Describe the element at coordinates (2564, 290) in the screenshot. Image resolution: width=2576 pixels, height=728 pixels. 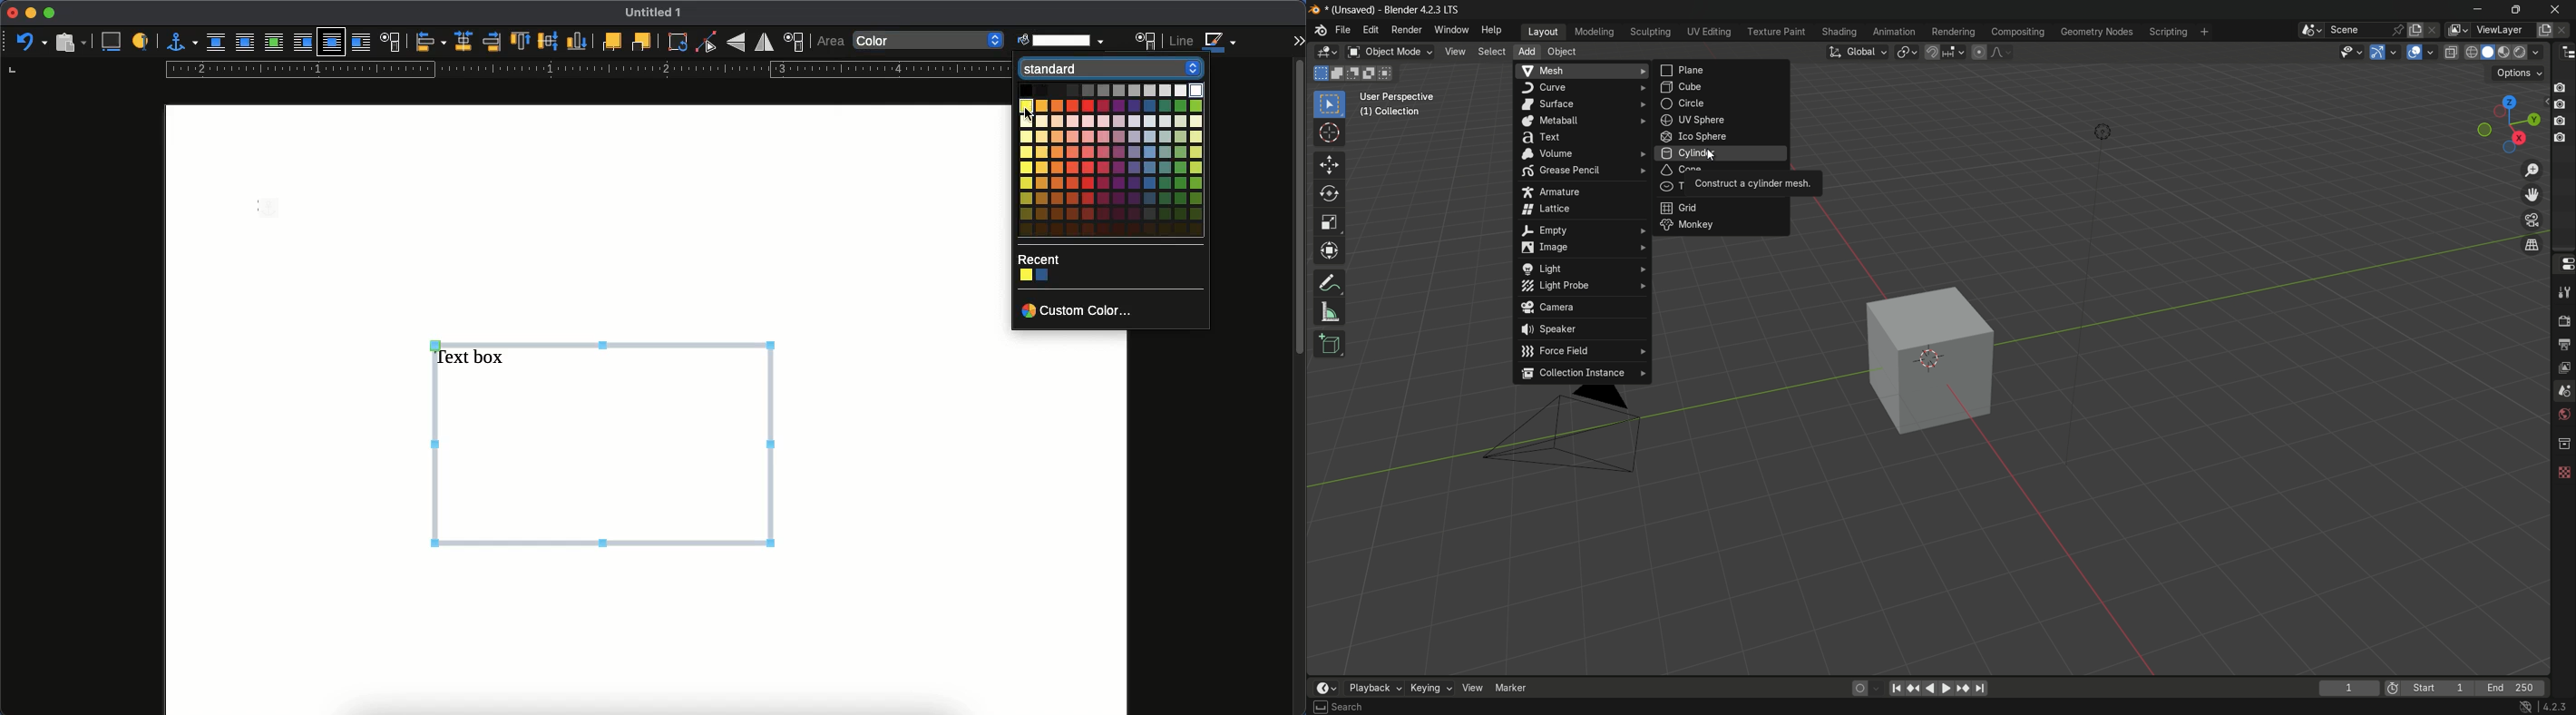
I see `tools` at that location.